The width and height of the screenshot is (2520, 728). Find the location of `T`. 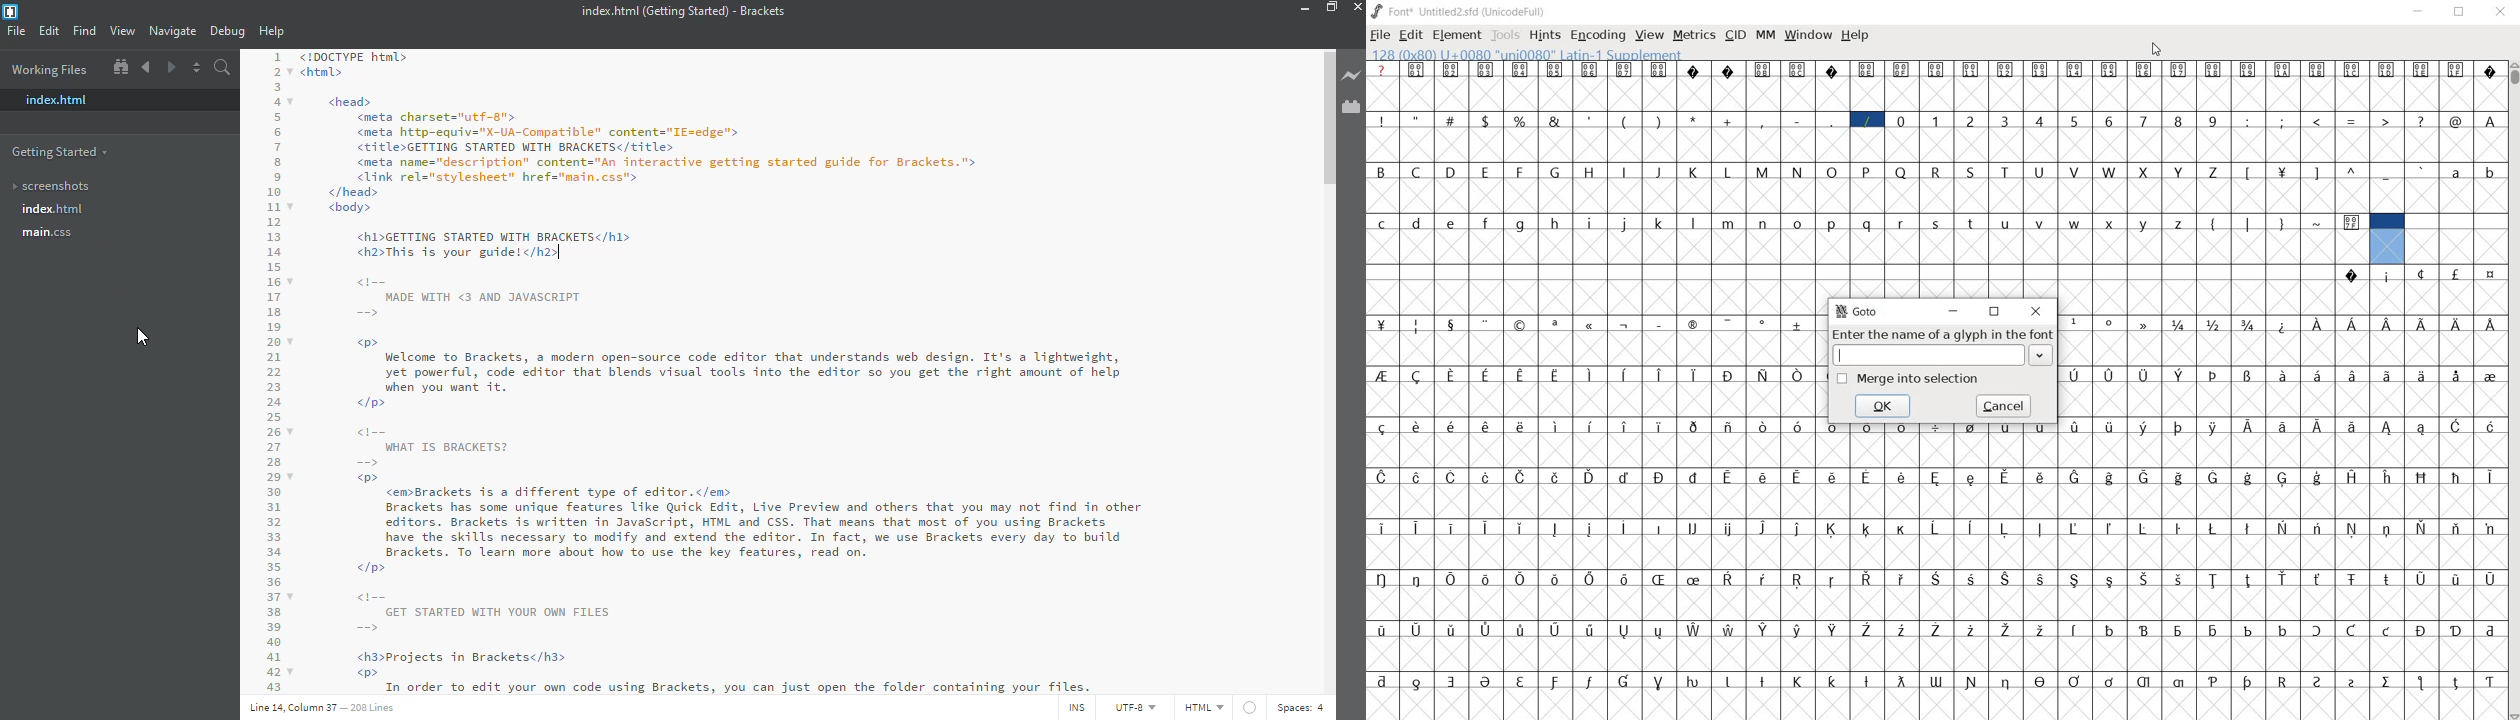

T is located at coordinates (2005, 171).